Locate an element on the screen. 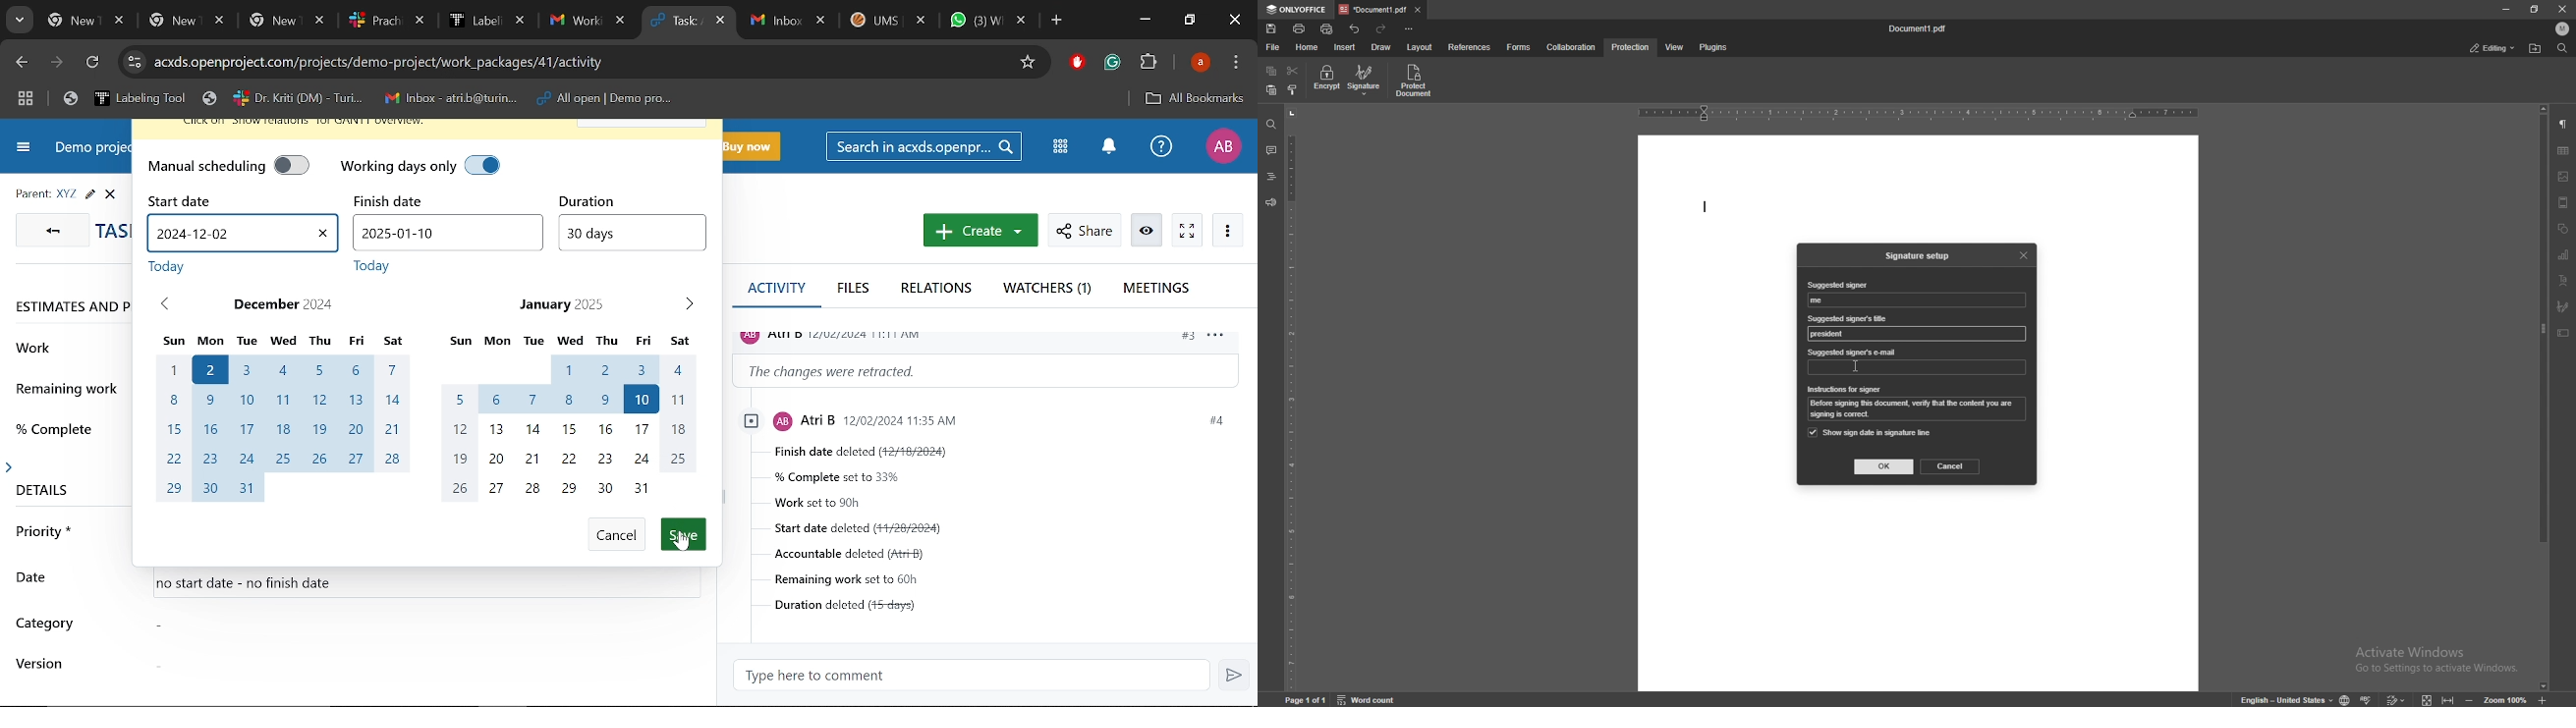 The height and width of the screenshot is (728, 2576). Cite address is located at coordinates (391, 63).